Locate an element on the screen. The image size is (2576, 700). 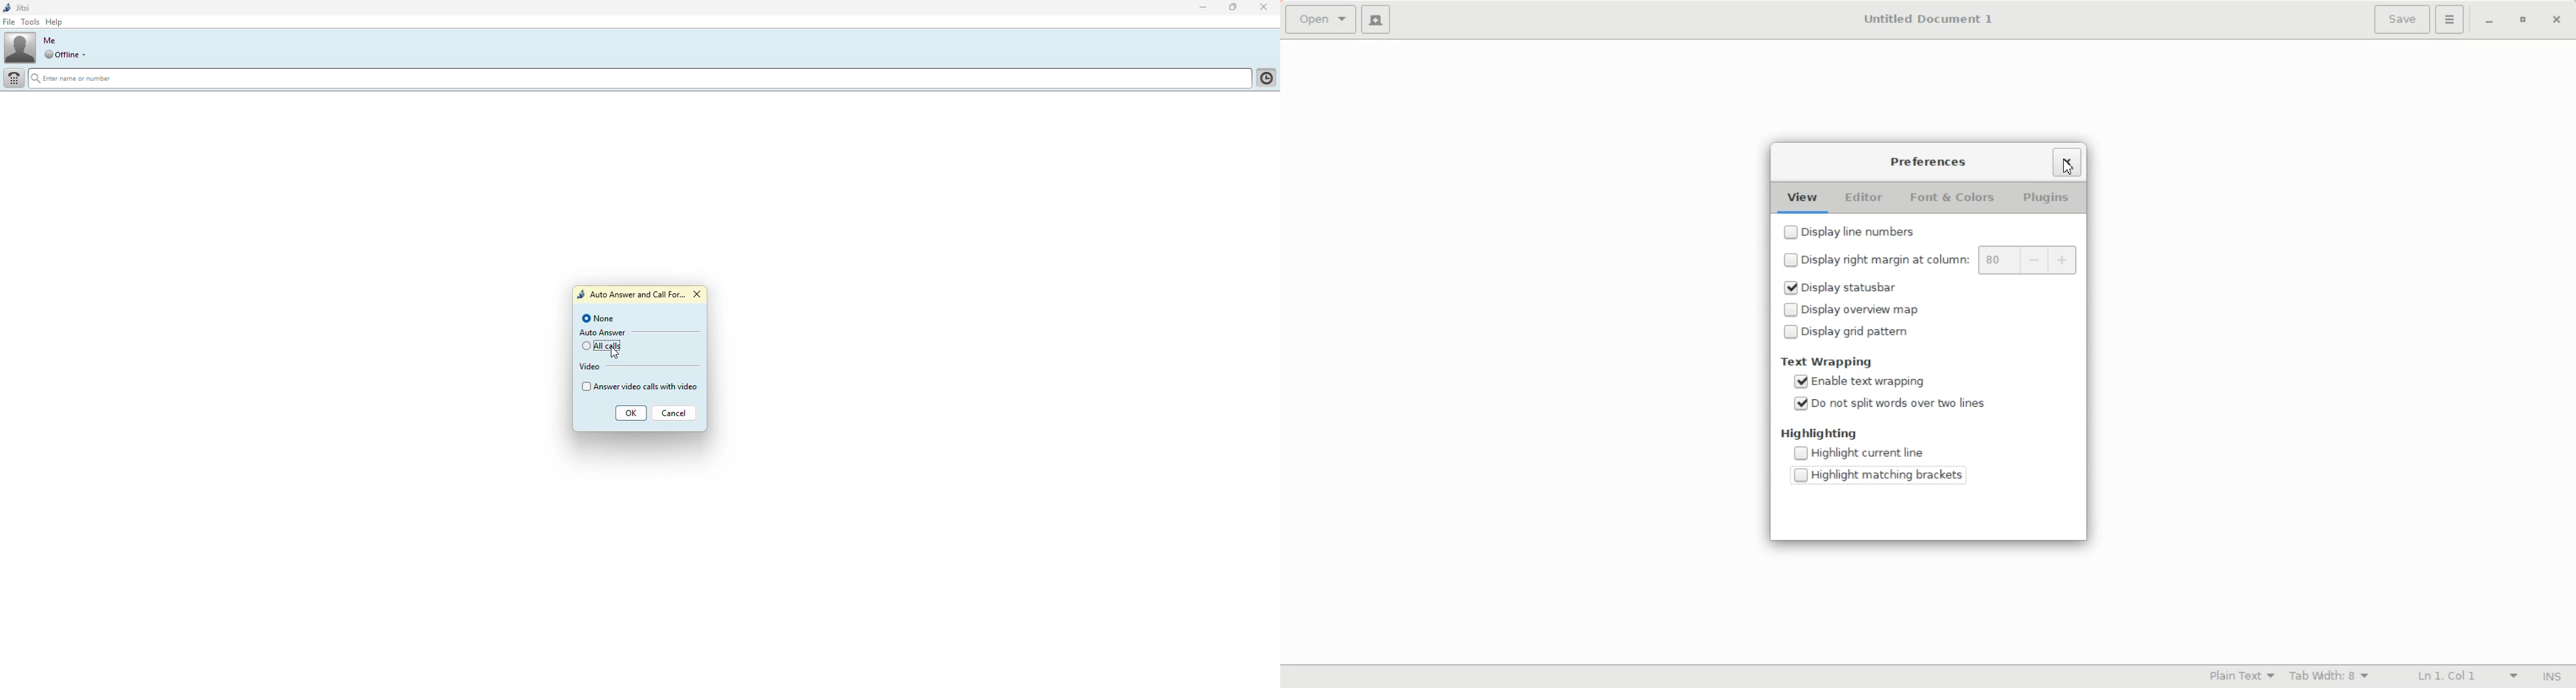
Decrease is located at coordinates (2035, 261).